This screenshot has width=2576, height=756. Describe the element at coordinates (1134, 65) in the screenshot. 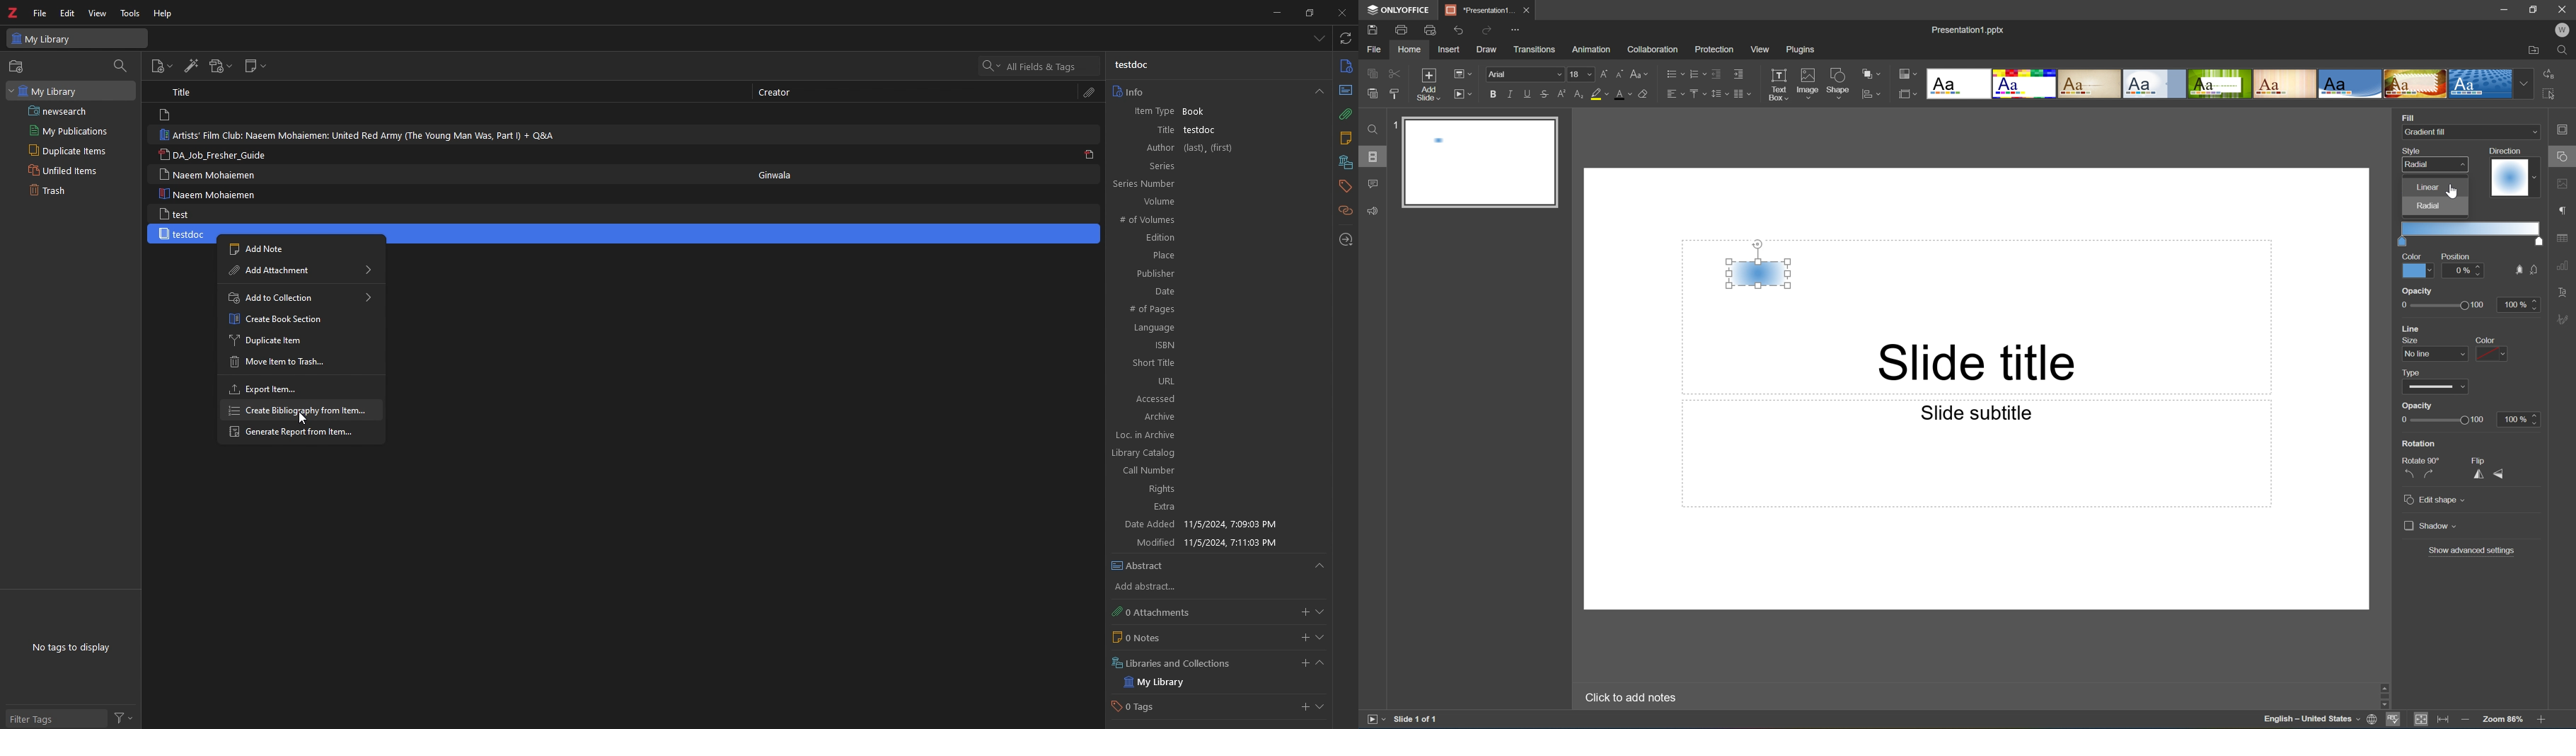

I see `testdoc` at that location.